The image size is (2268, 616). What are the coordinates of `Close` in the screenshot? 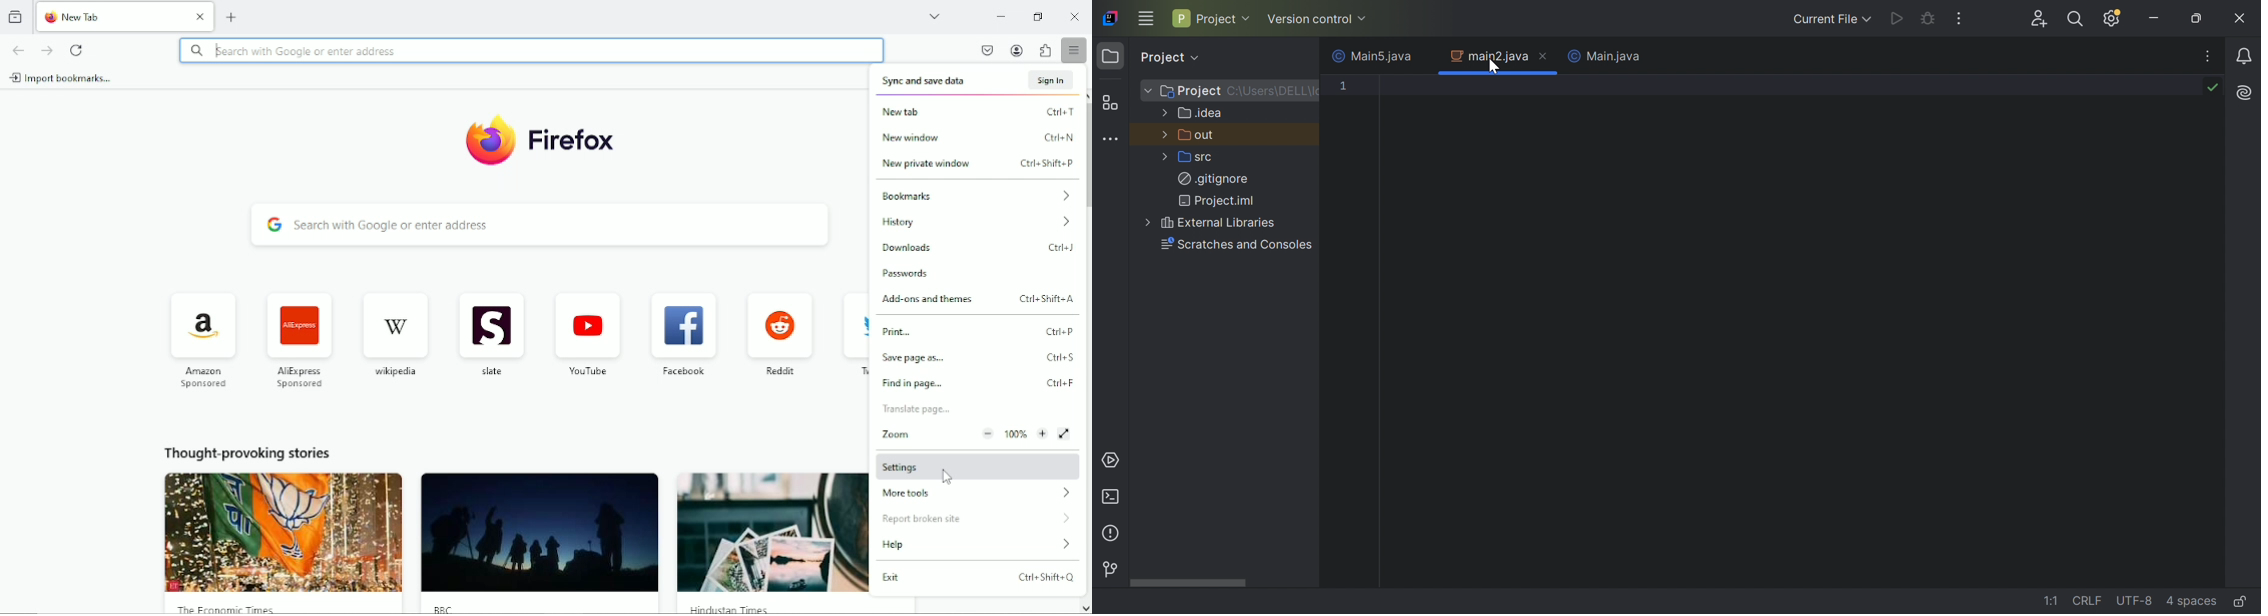 It's located at (1074, 15).